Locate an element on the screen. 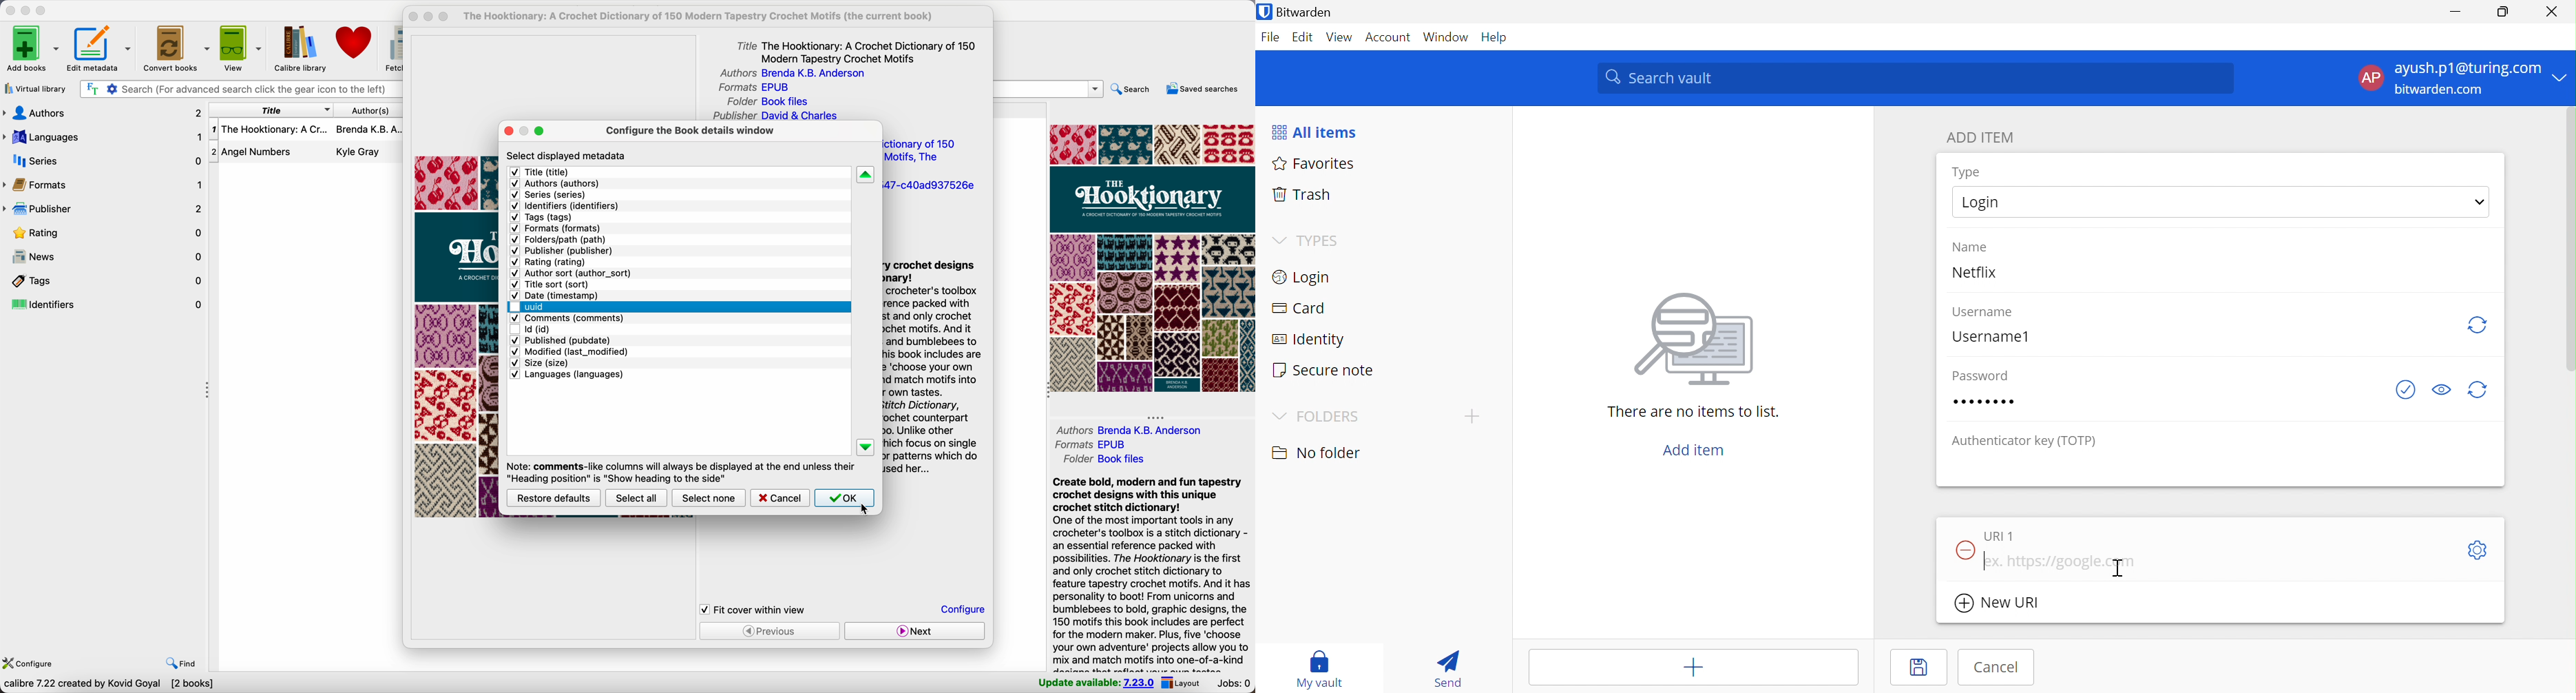 This screenshot has height=700, width=2576. Login is located at coordinates (1304, 276).